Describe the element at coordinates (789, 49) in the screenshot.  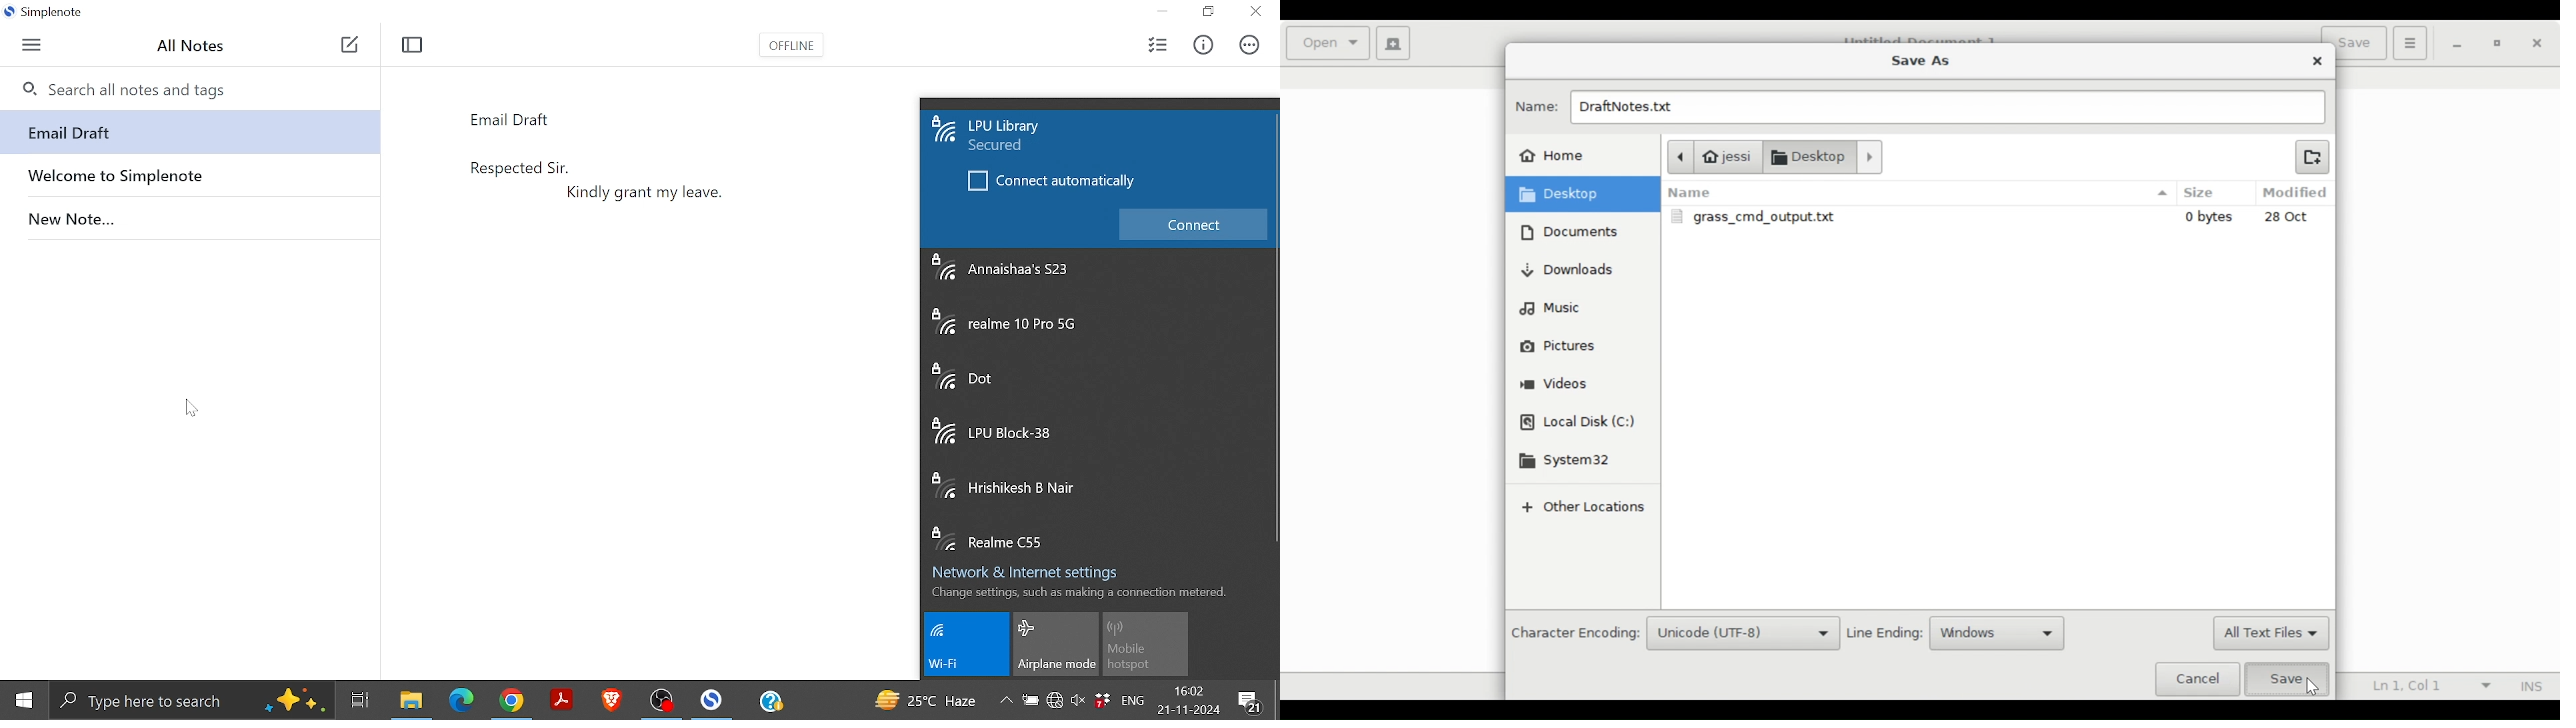
I see `offline` at that location.